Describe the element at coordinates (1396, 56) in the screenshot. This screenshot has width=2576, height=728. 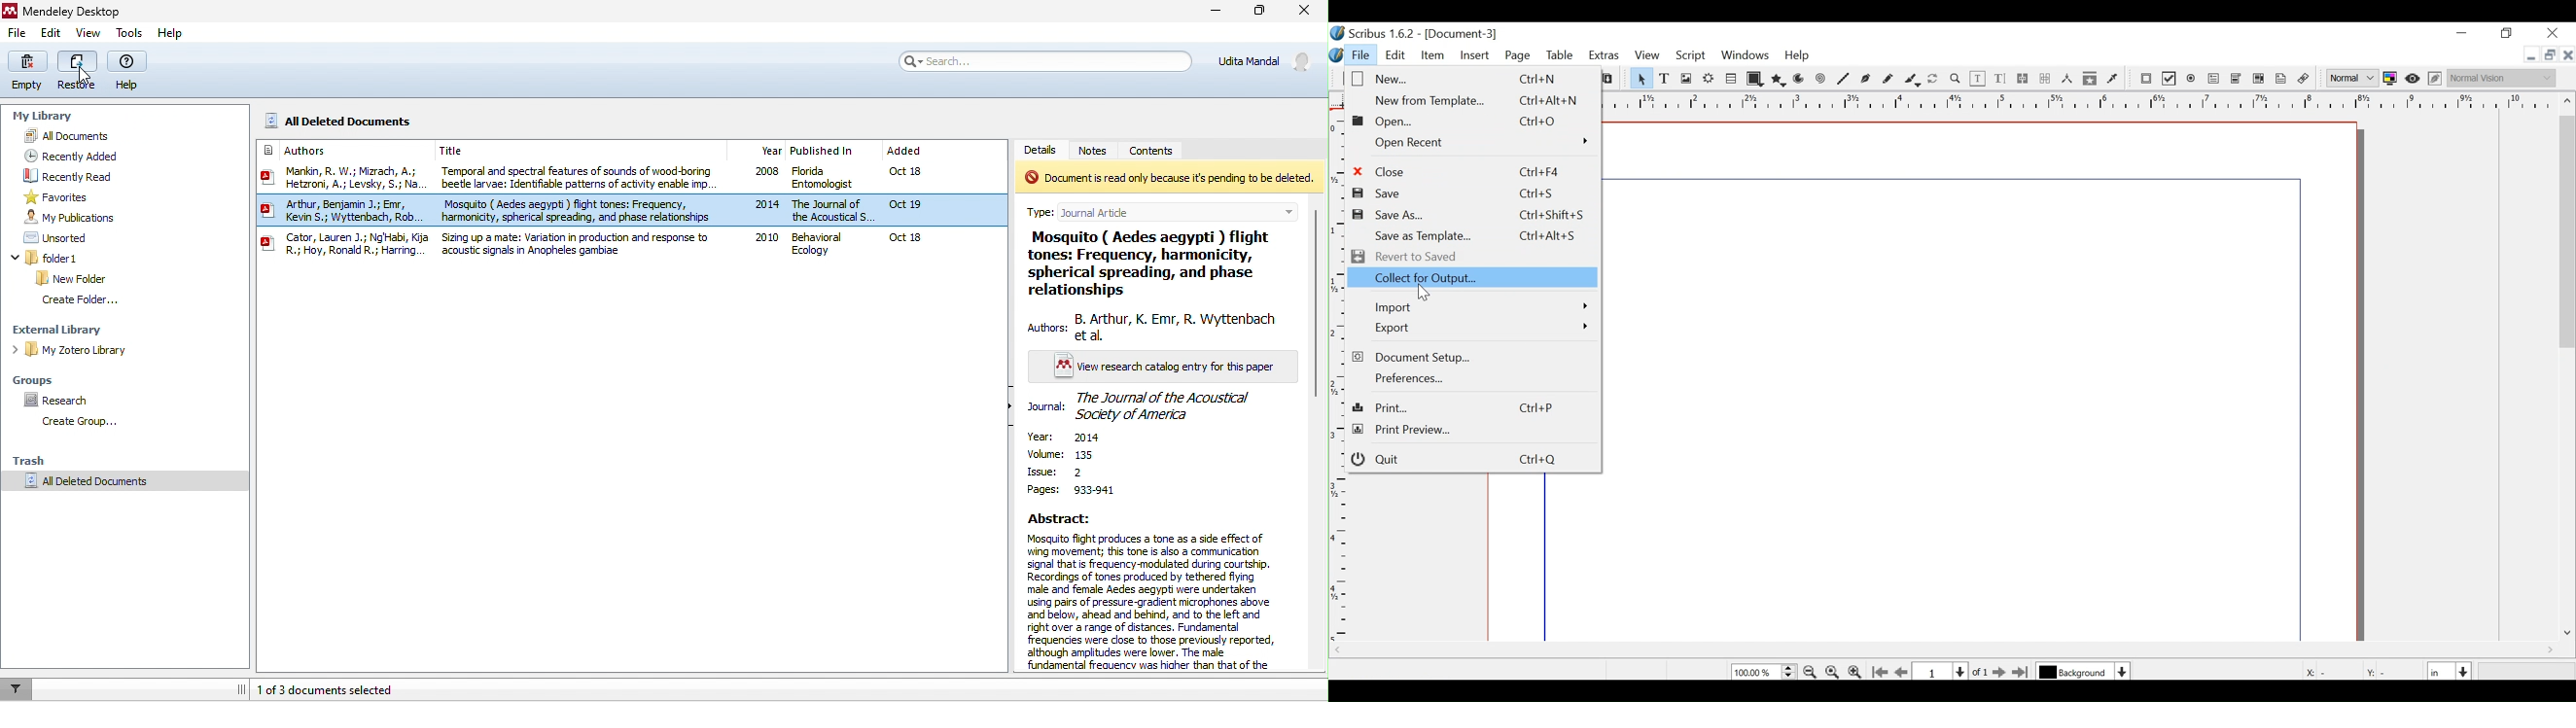
I see `Edit` at that location.